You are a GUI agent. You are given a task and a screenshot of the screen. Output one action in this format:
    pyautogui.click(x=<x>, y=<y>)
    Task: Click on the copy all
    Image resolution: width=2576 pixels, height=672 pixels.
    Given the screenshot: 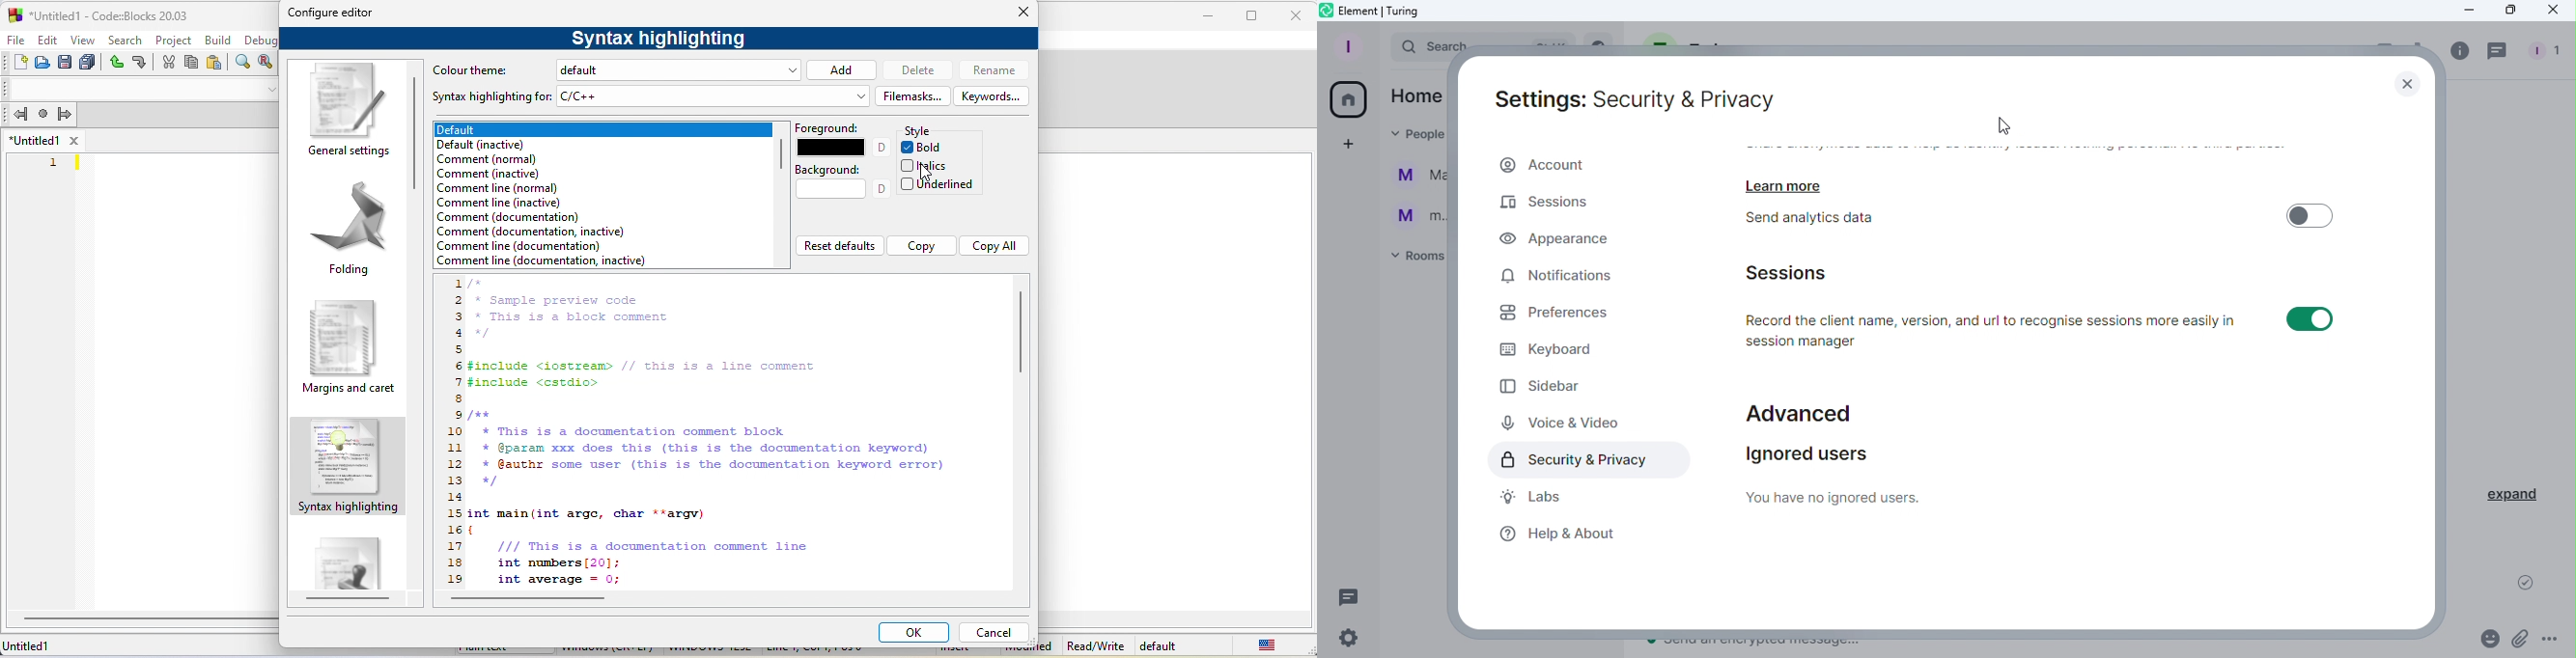 What is the action you would take?
    pyautogui.click(x=994, y=246)
    